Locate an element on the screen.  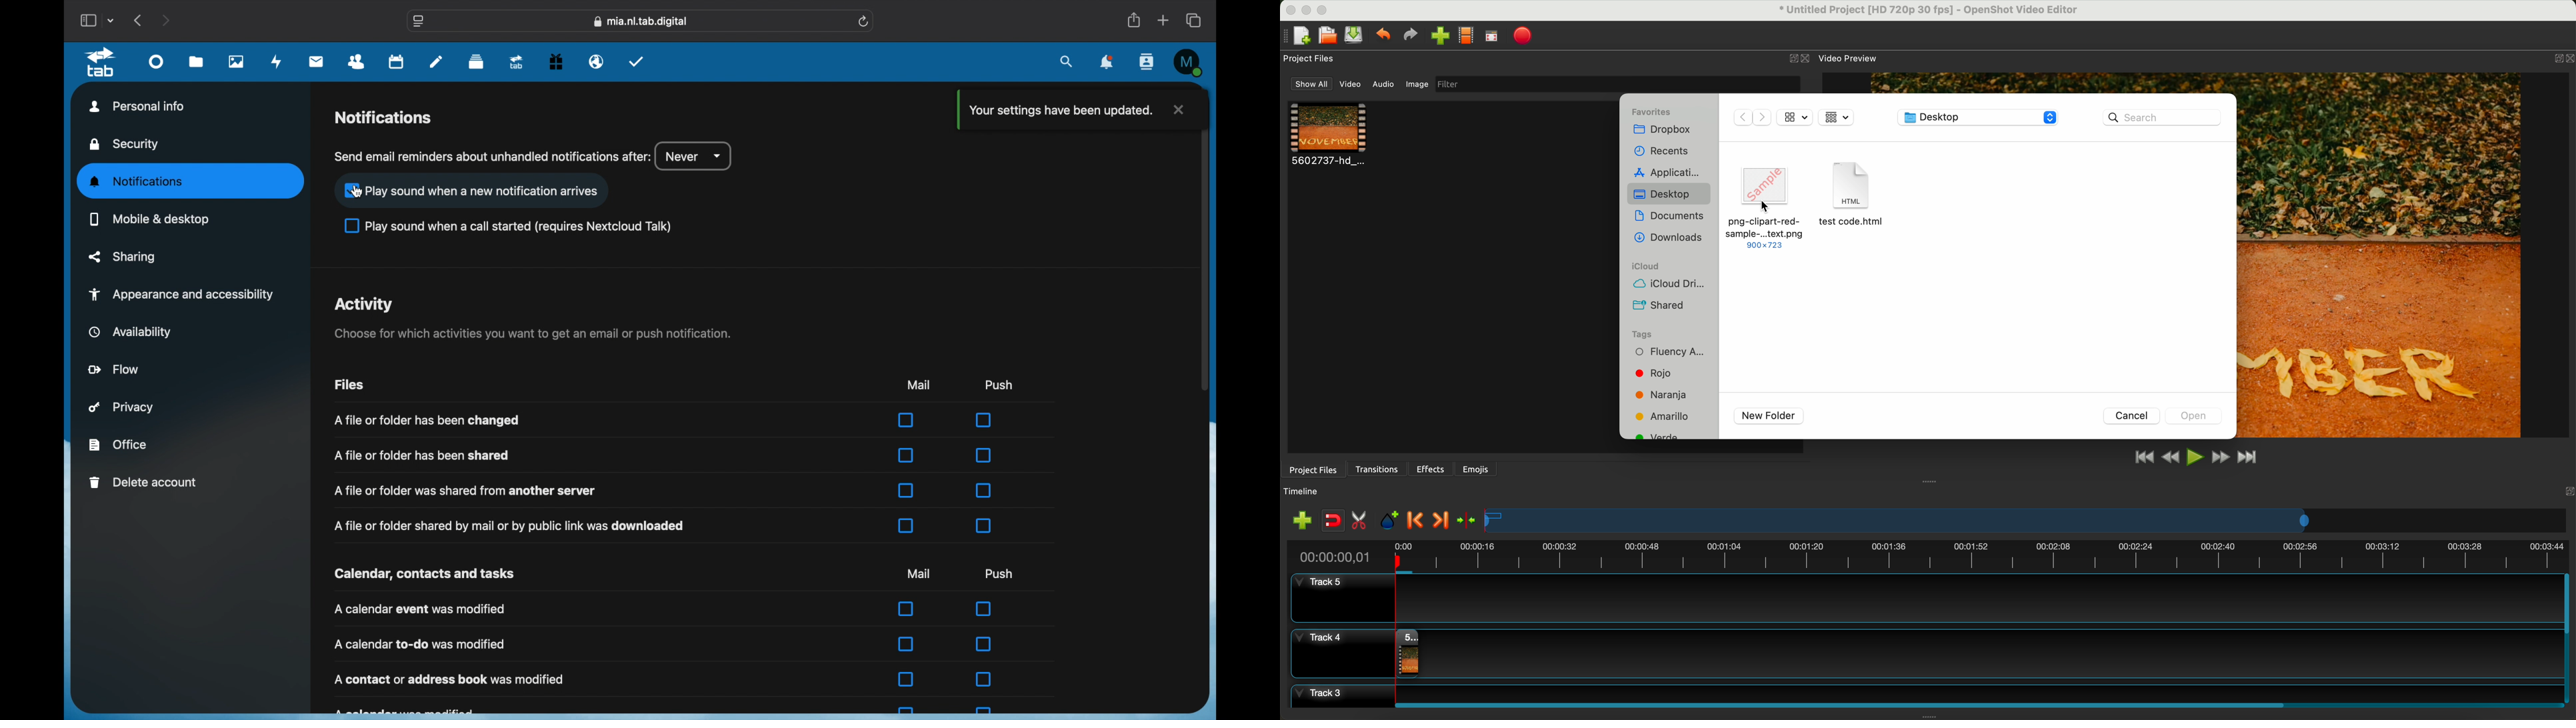
contacts is located at coordinates (357, 61).